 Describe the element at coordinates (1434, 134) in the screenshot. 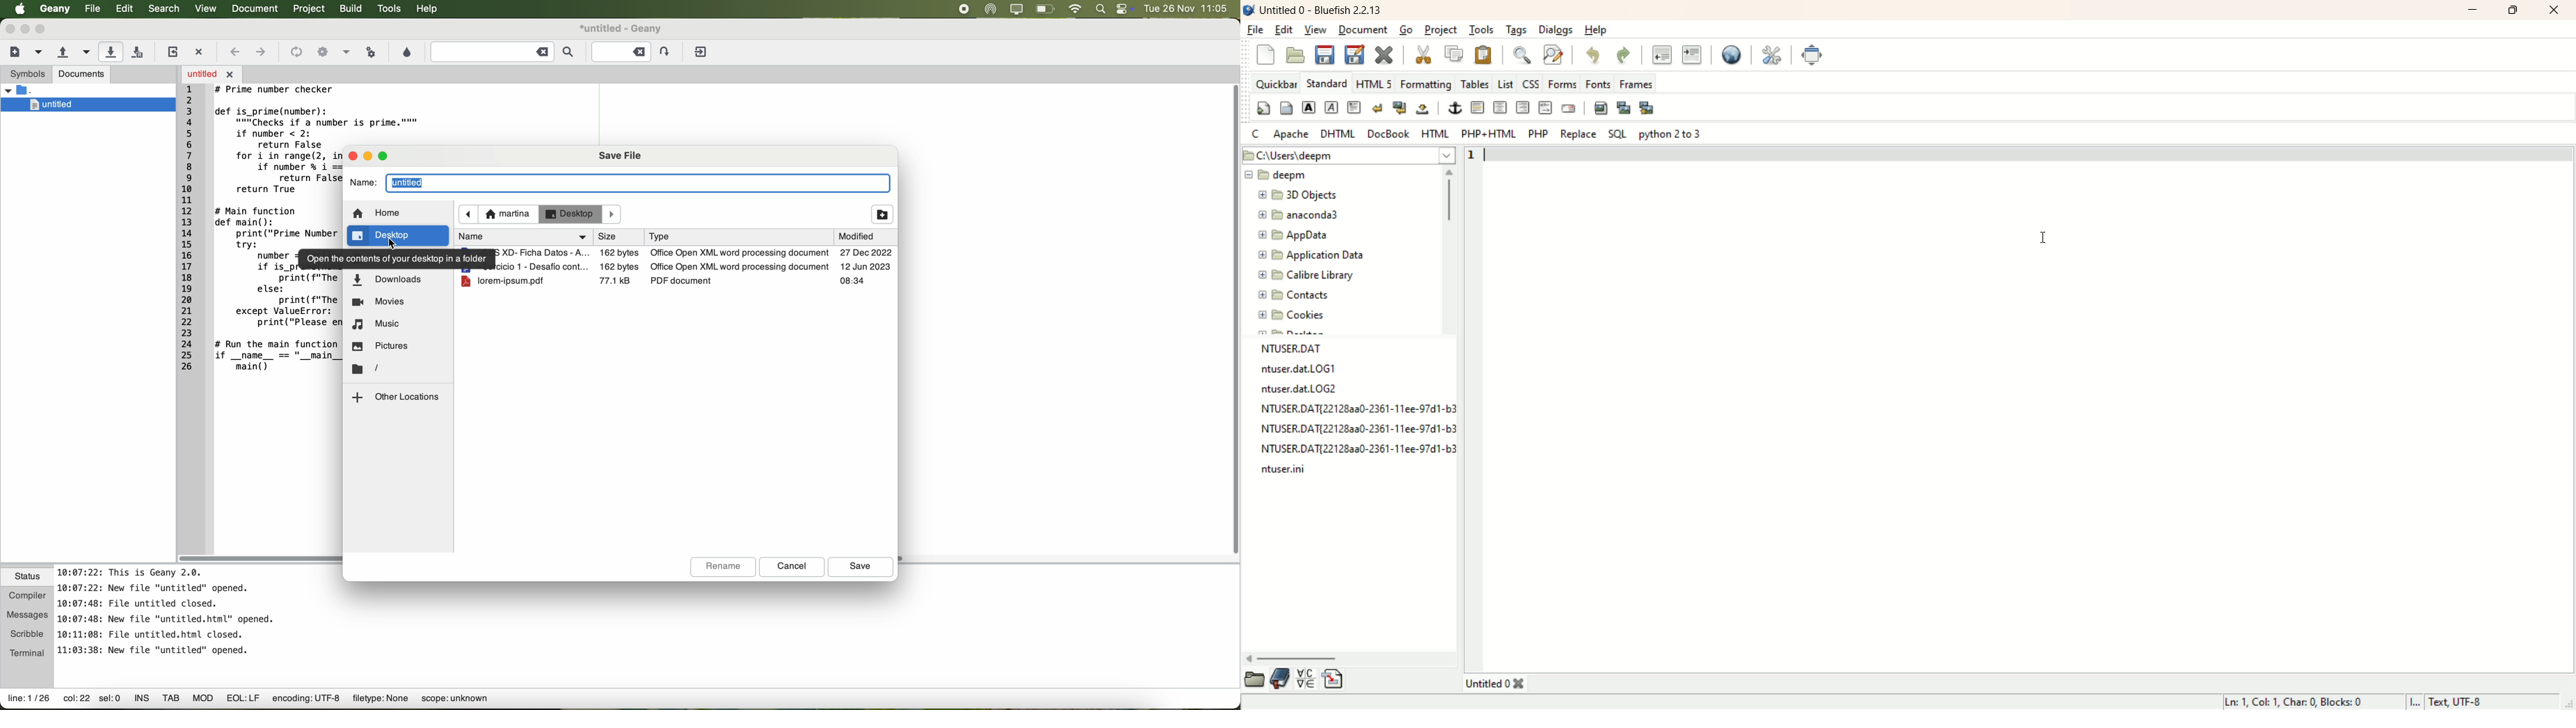

I see `HTML` at that location.